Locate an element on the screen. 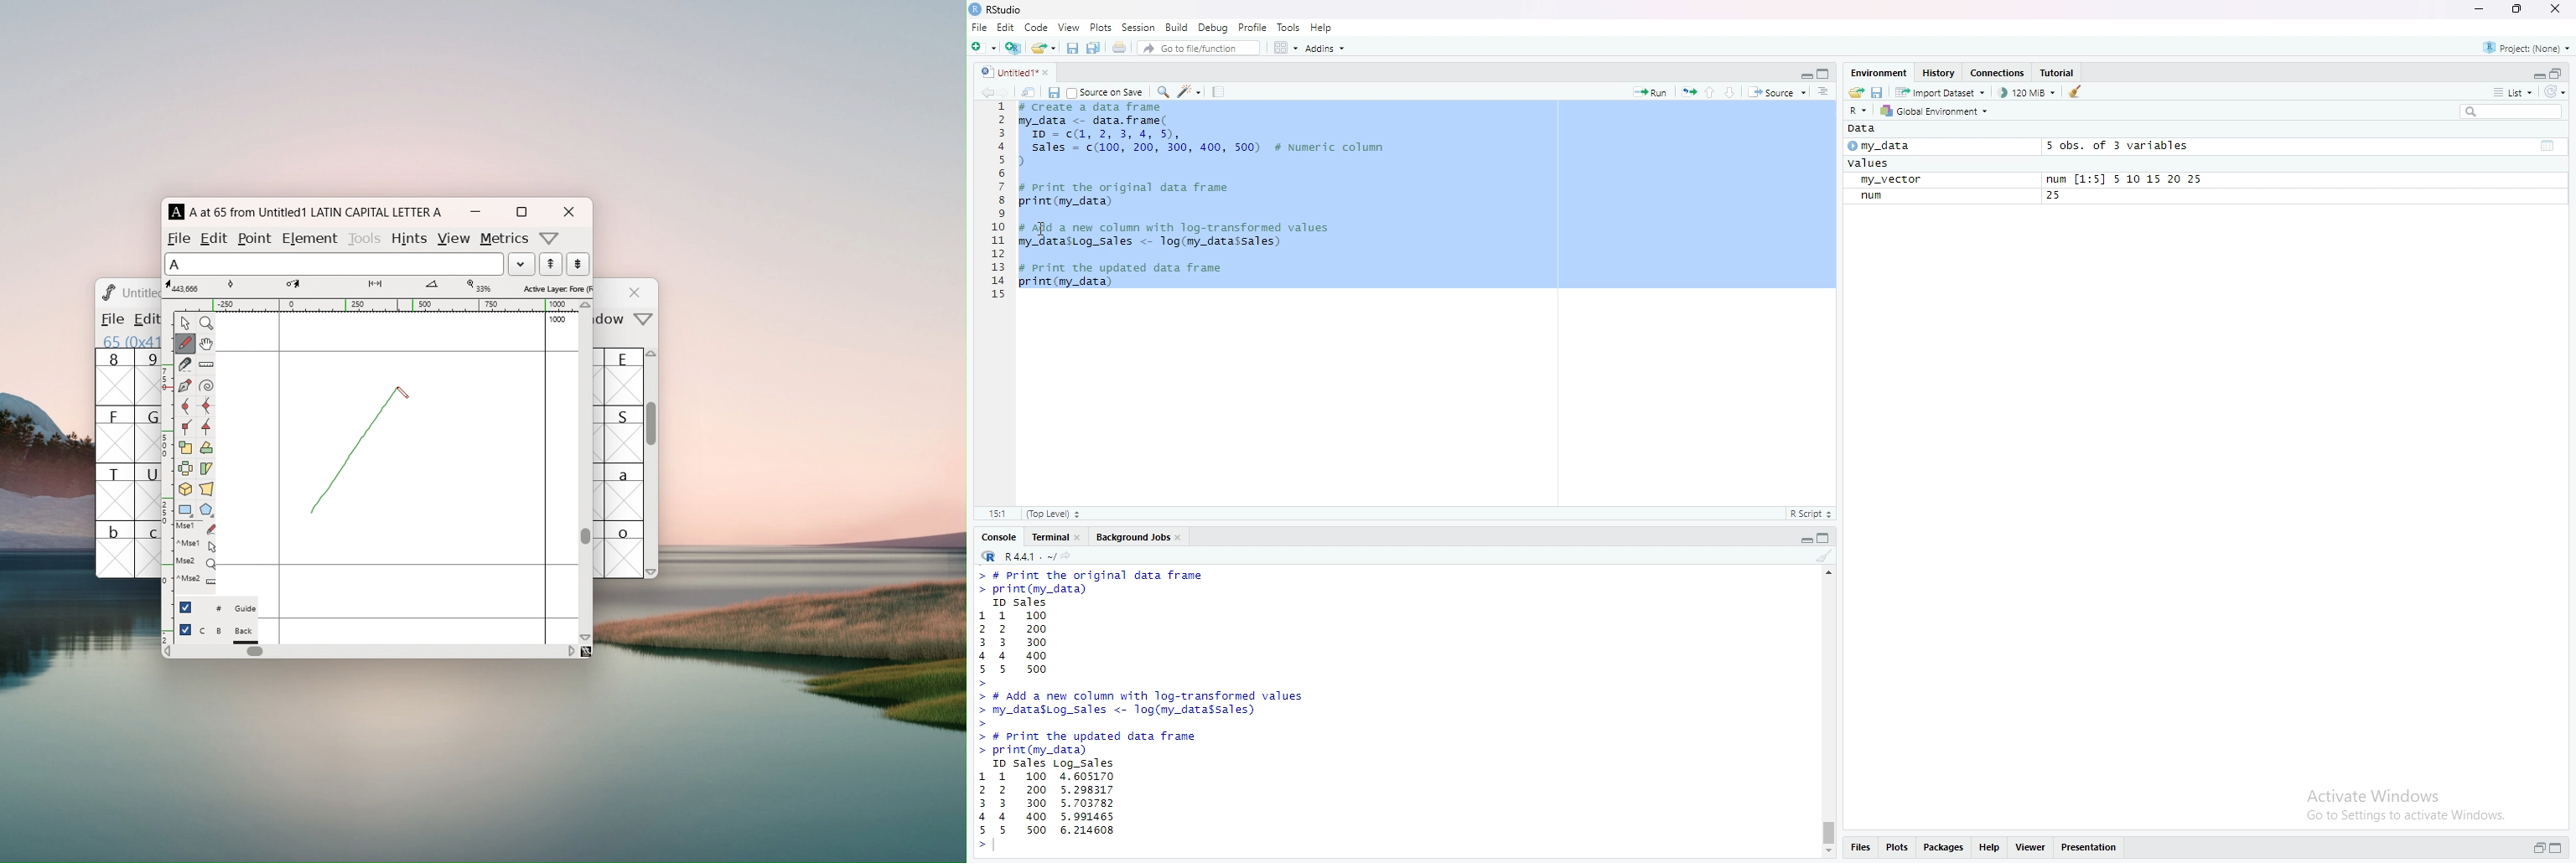 Image resolution: width=2576 pixels, height=868 pixels. c is located at coordinates (149, 550).